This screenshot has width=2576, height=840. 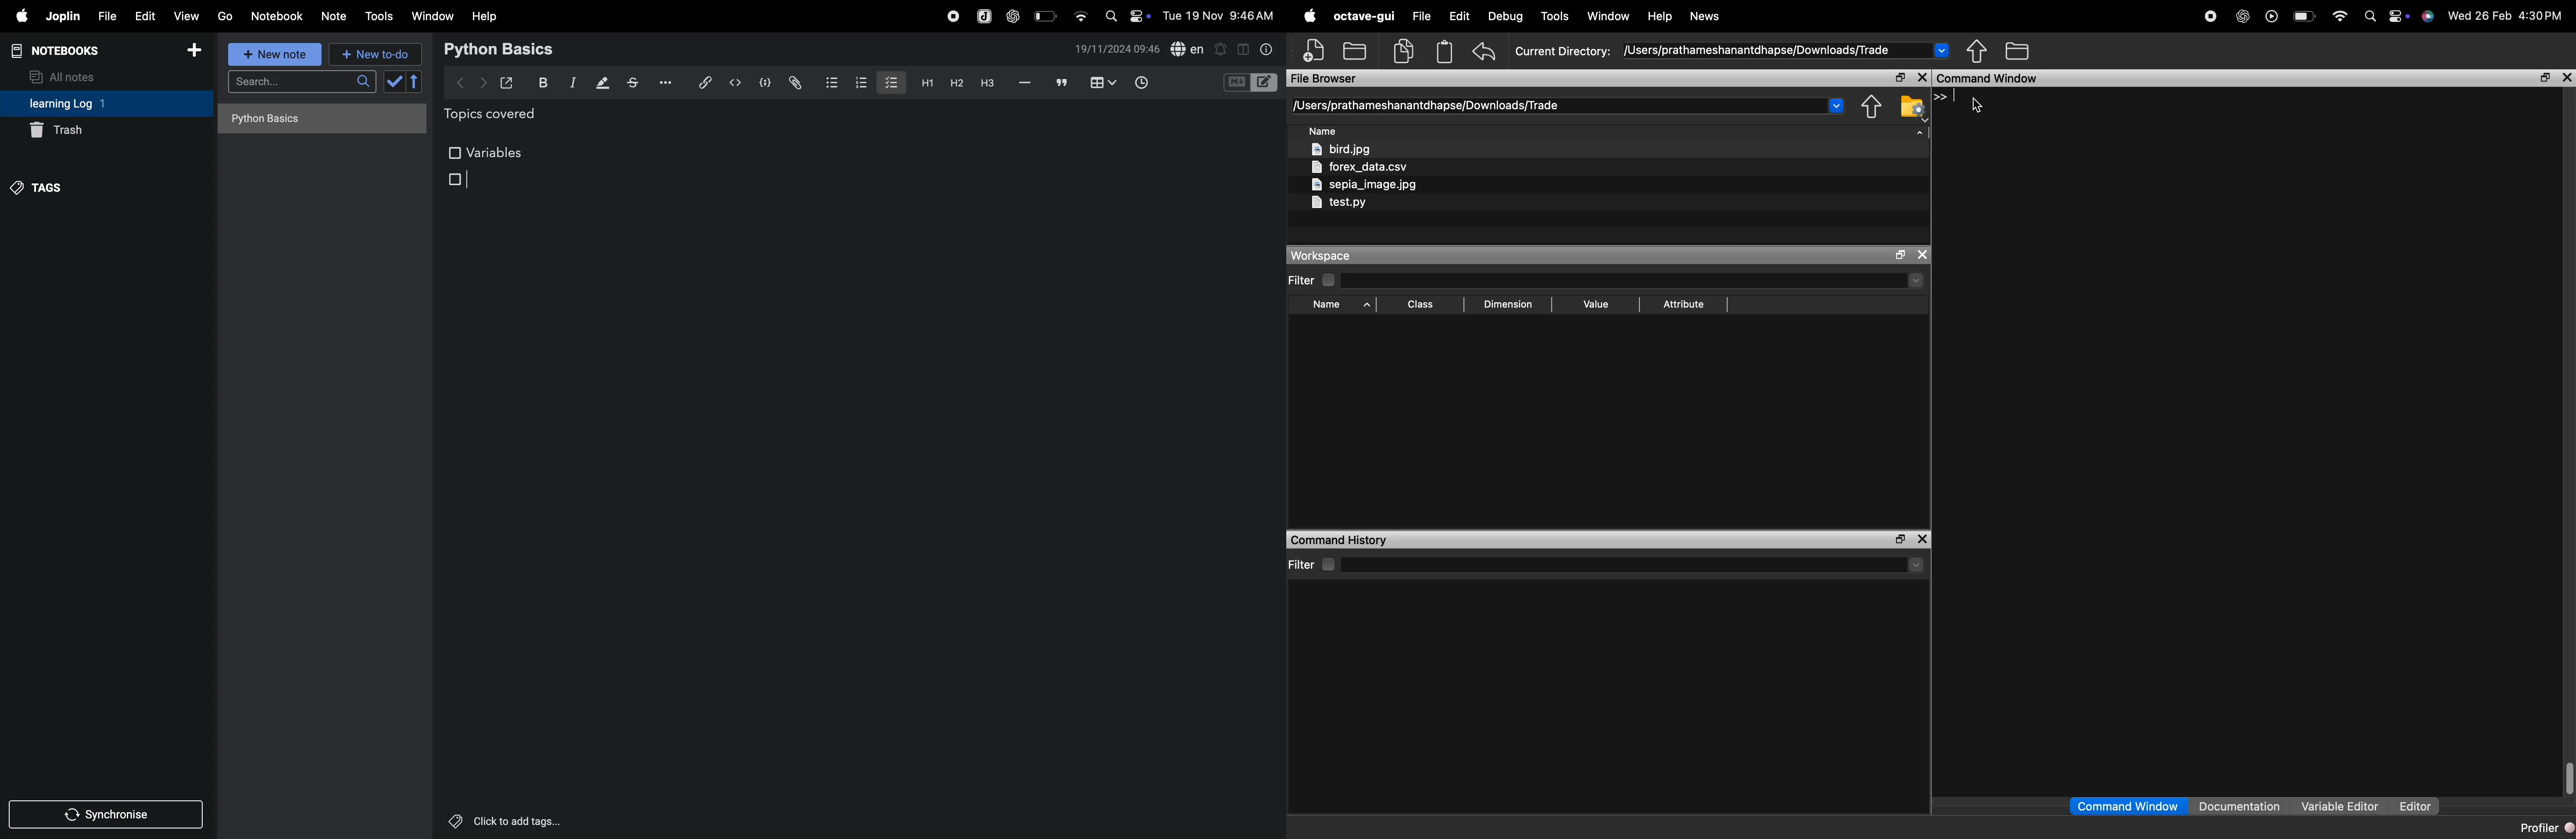 I want to click on open in separate window, so click(x=1901, y=254).